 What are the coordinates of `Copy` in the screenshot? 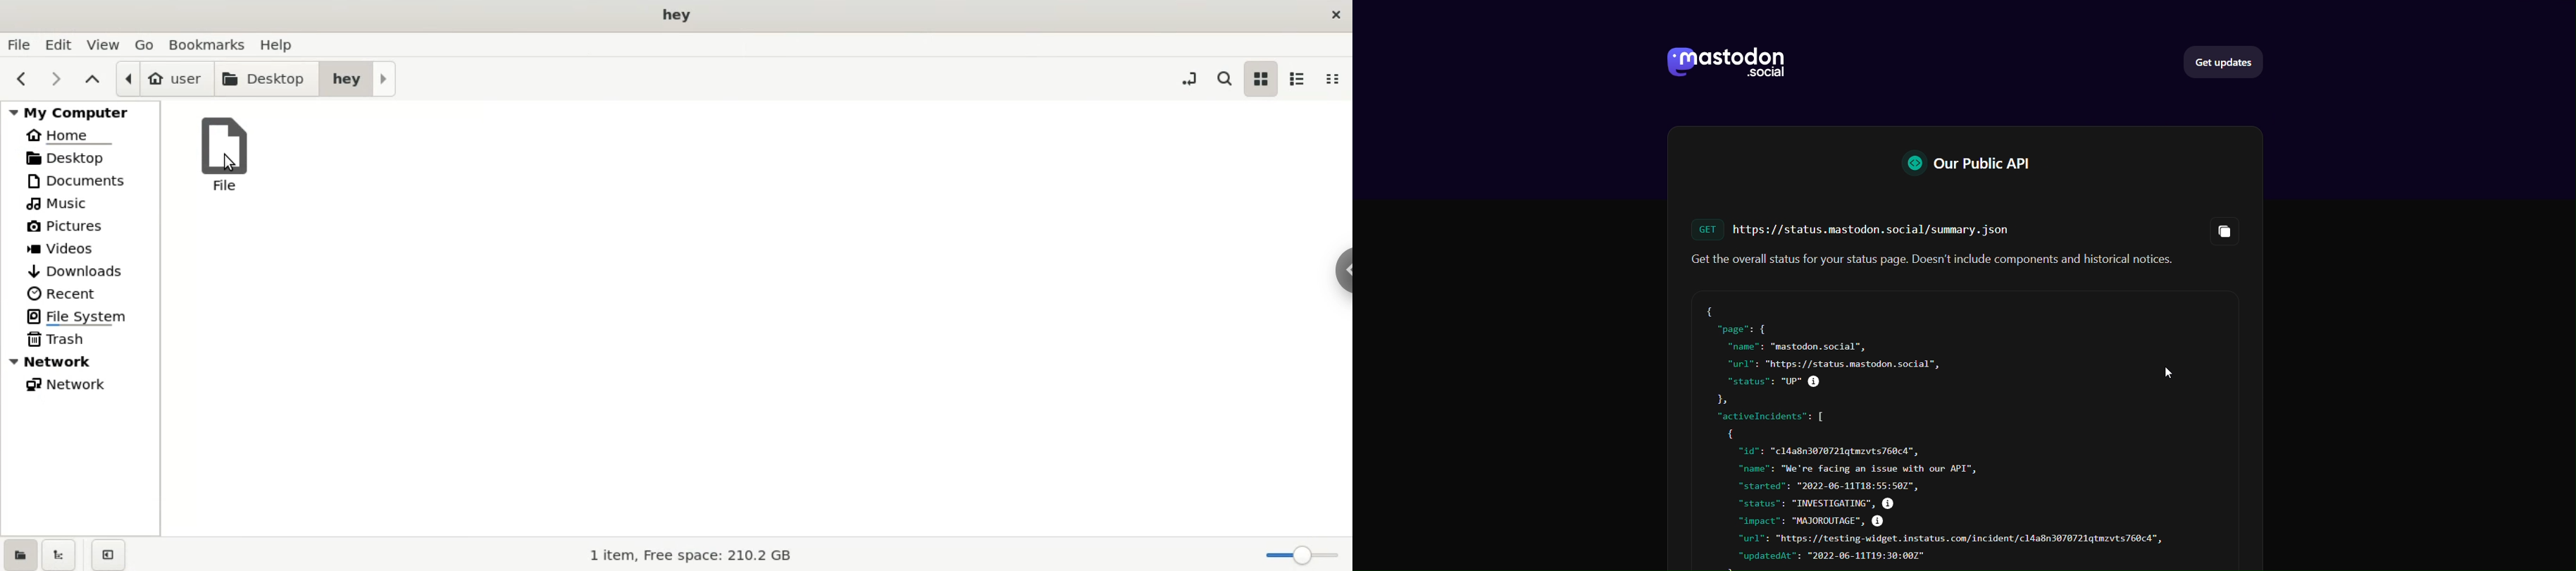 It's located at (2224, 232).